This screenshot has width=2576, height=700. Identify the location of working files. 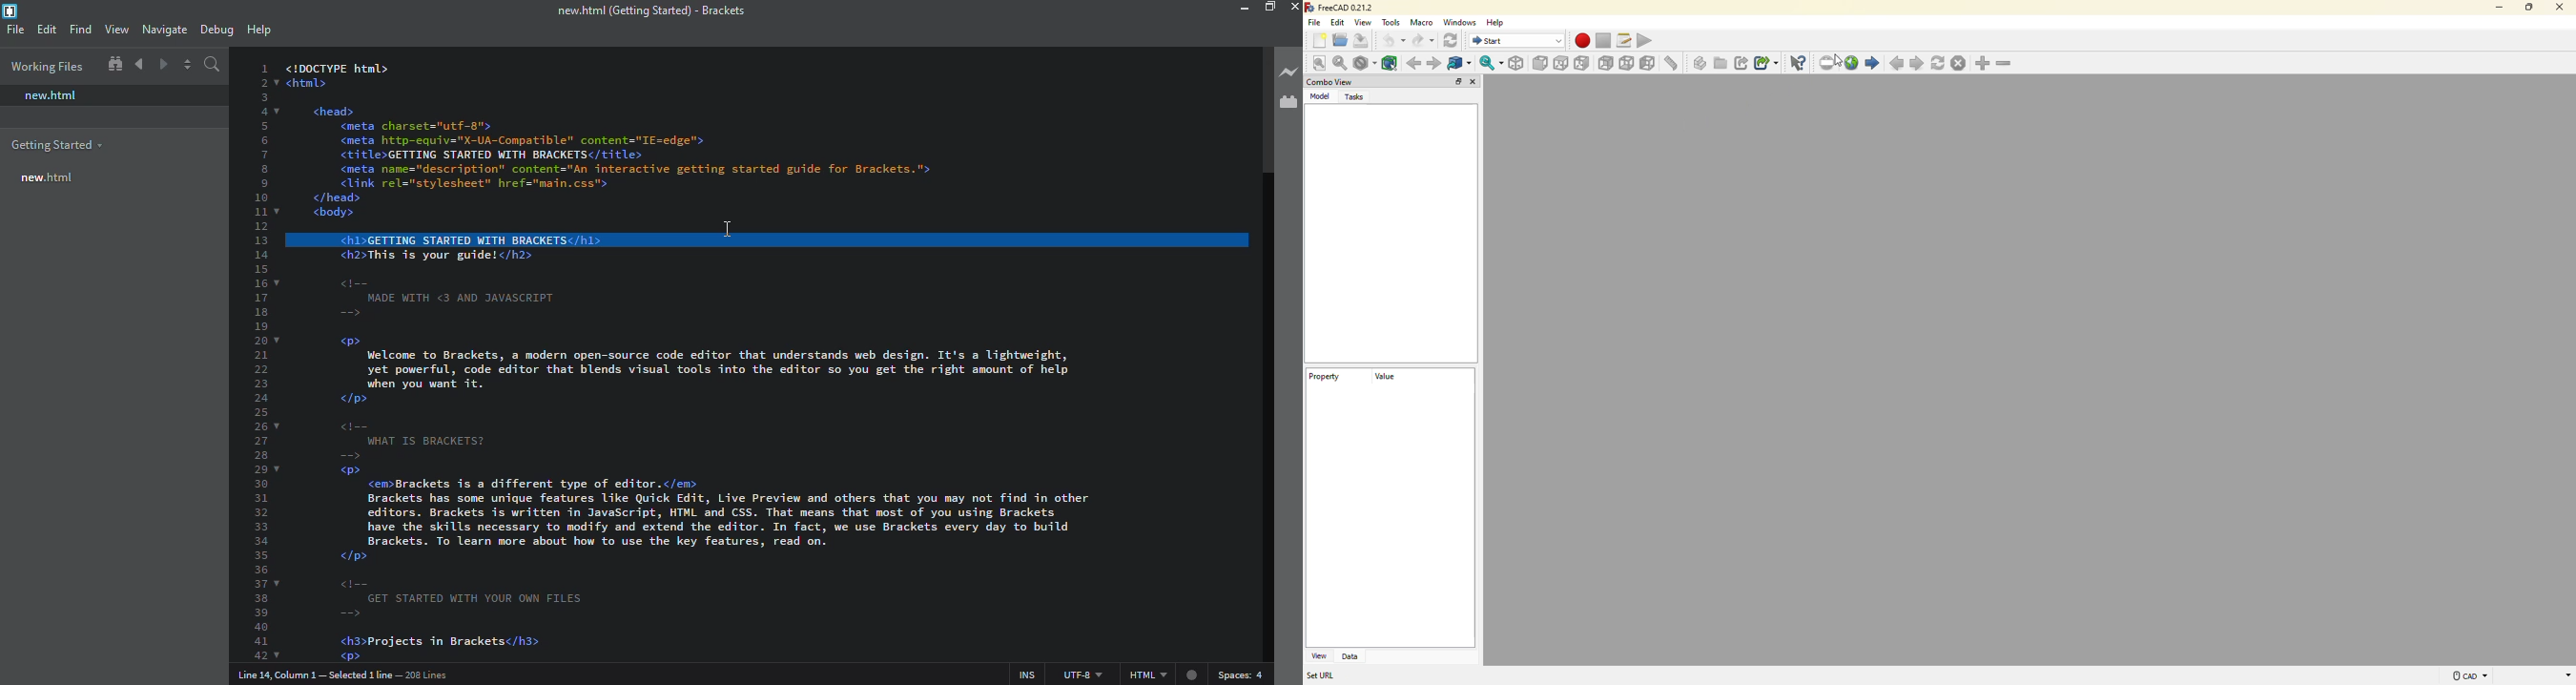
(46, 66).